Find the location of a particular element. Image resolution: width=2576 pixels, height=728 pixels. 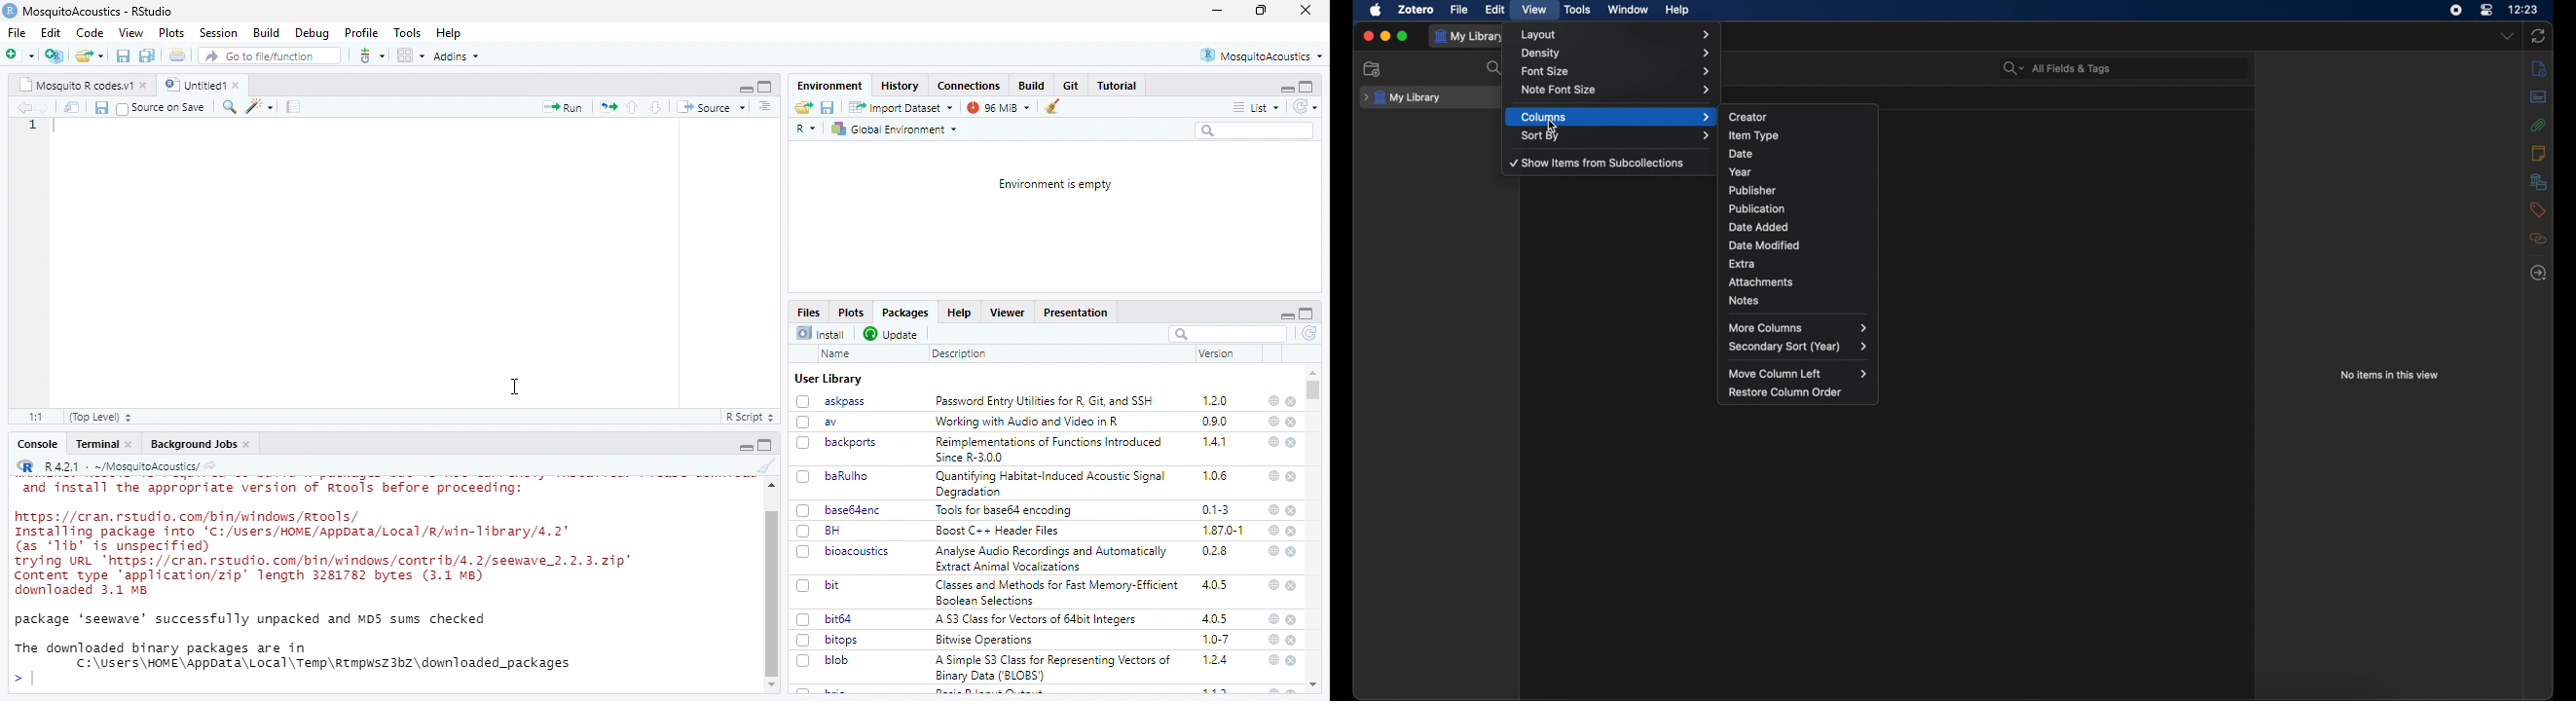

checkbox is located at coordinates (804, 532).